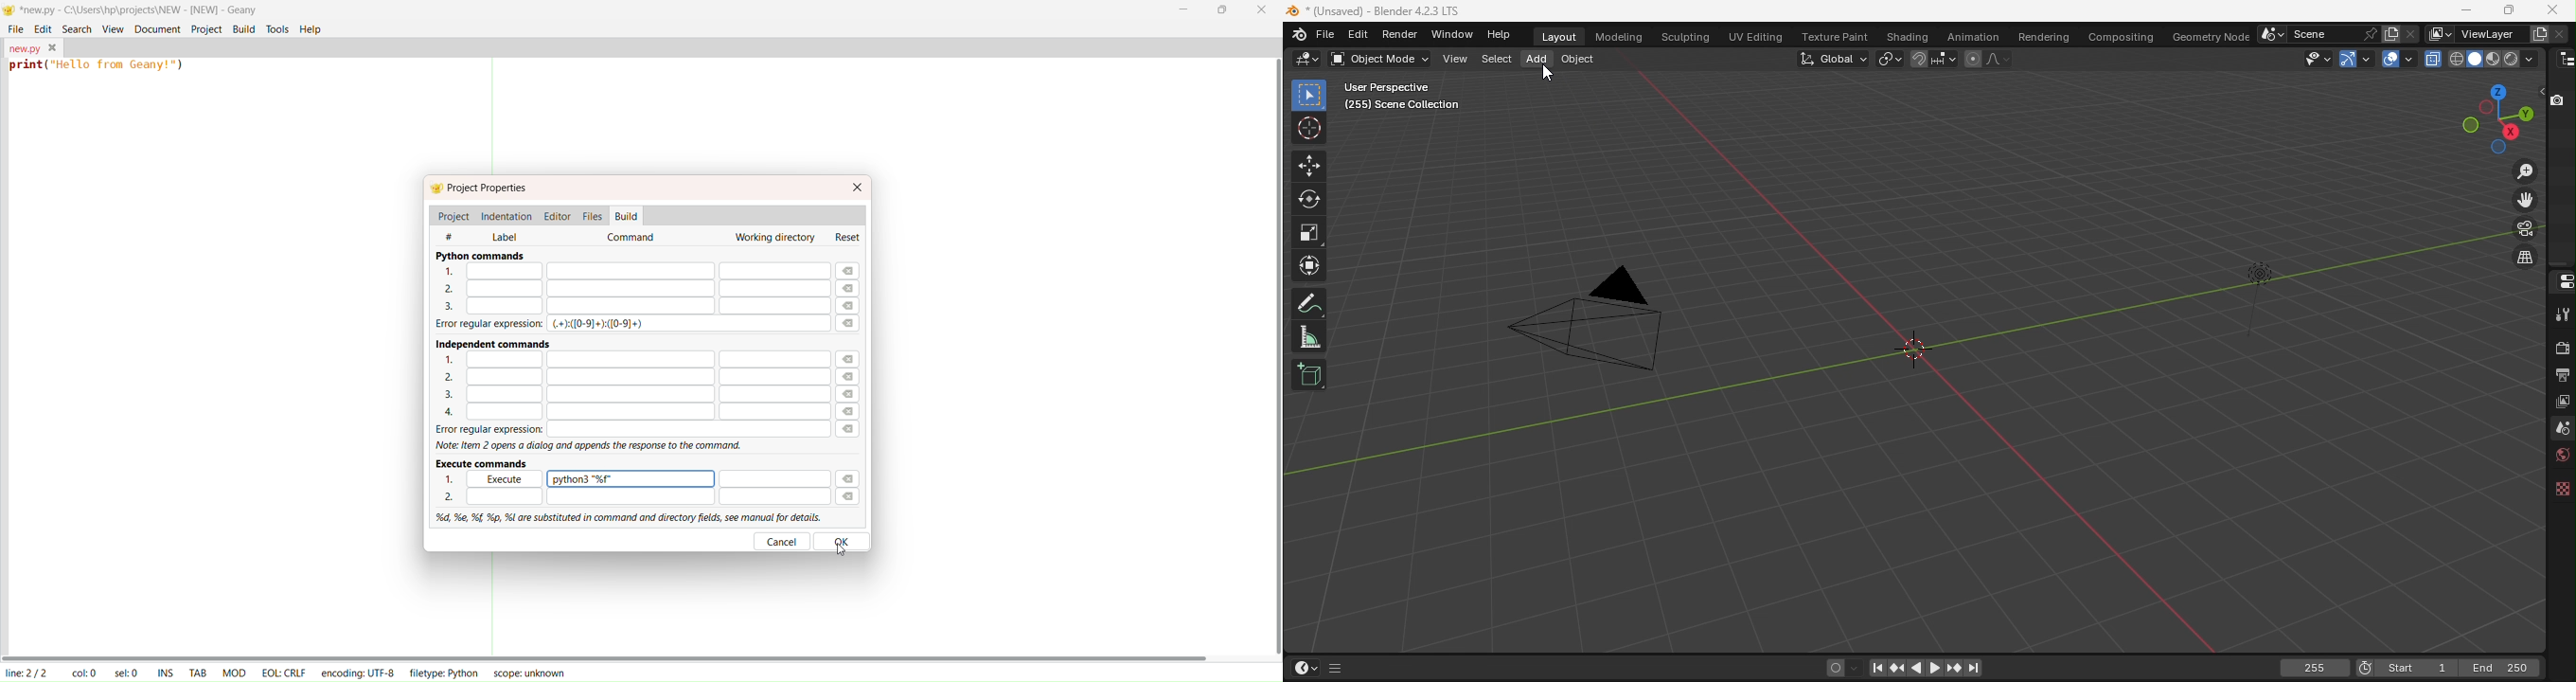 The image size is (2576, 700). I want to click on Workspace, so click(1895, 350).